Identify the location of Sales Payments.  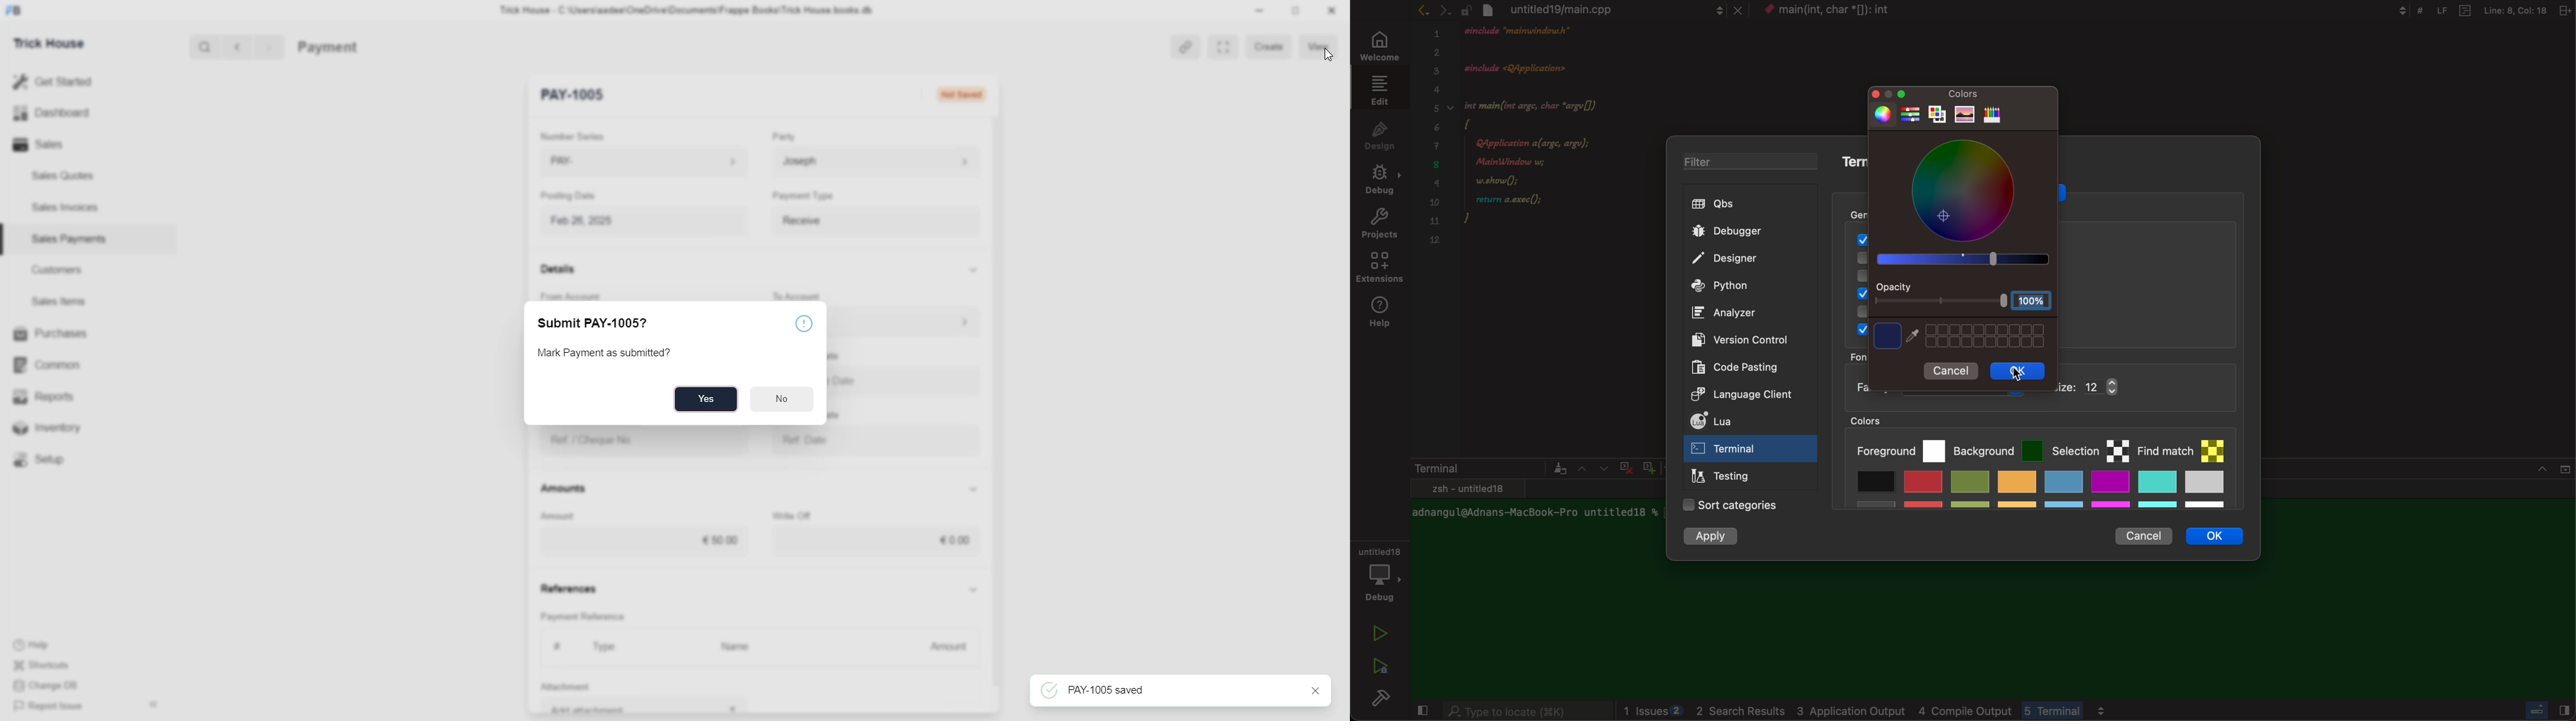
(71, 239).